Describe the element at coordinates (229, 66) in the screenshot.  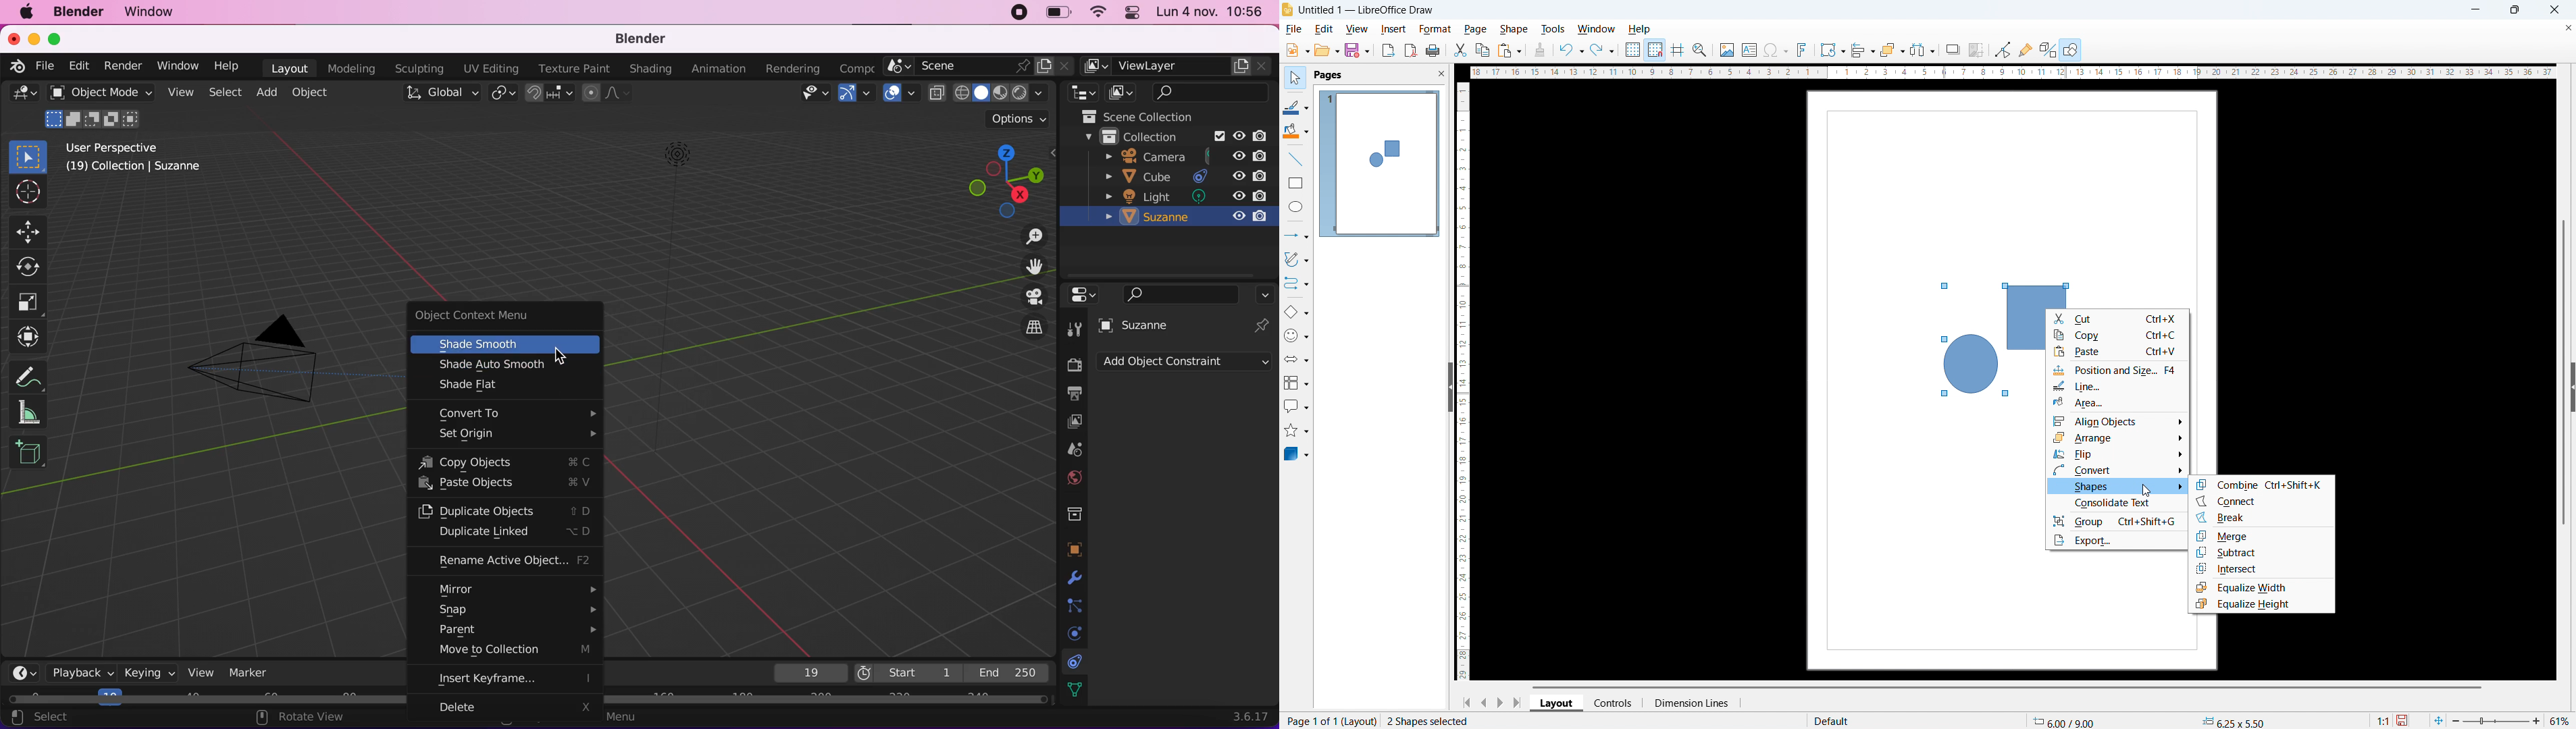
I see `help` at that location.